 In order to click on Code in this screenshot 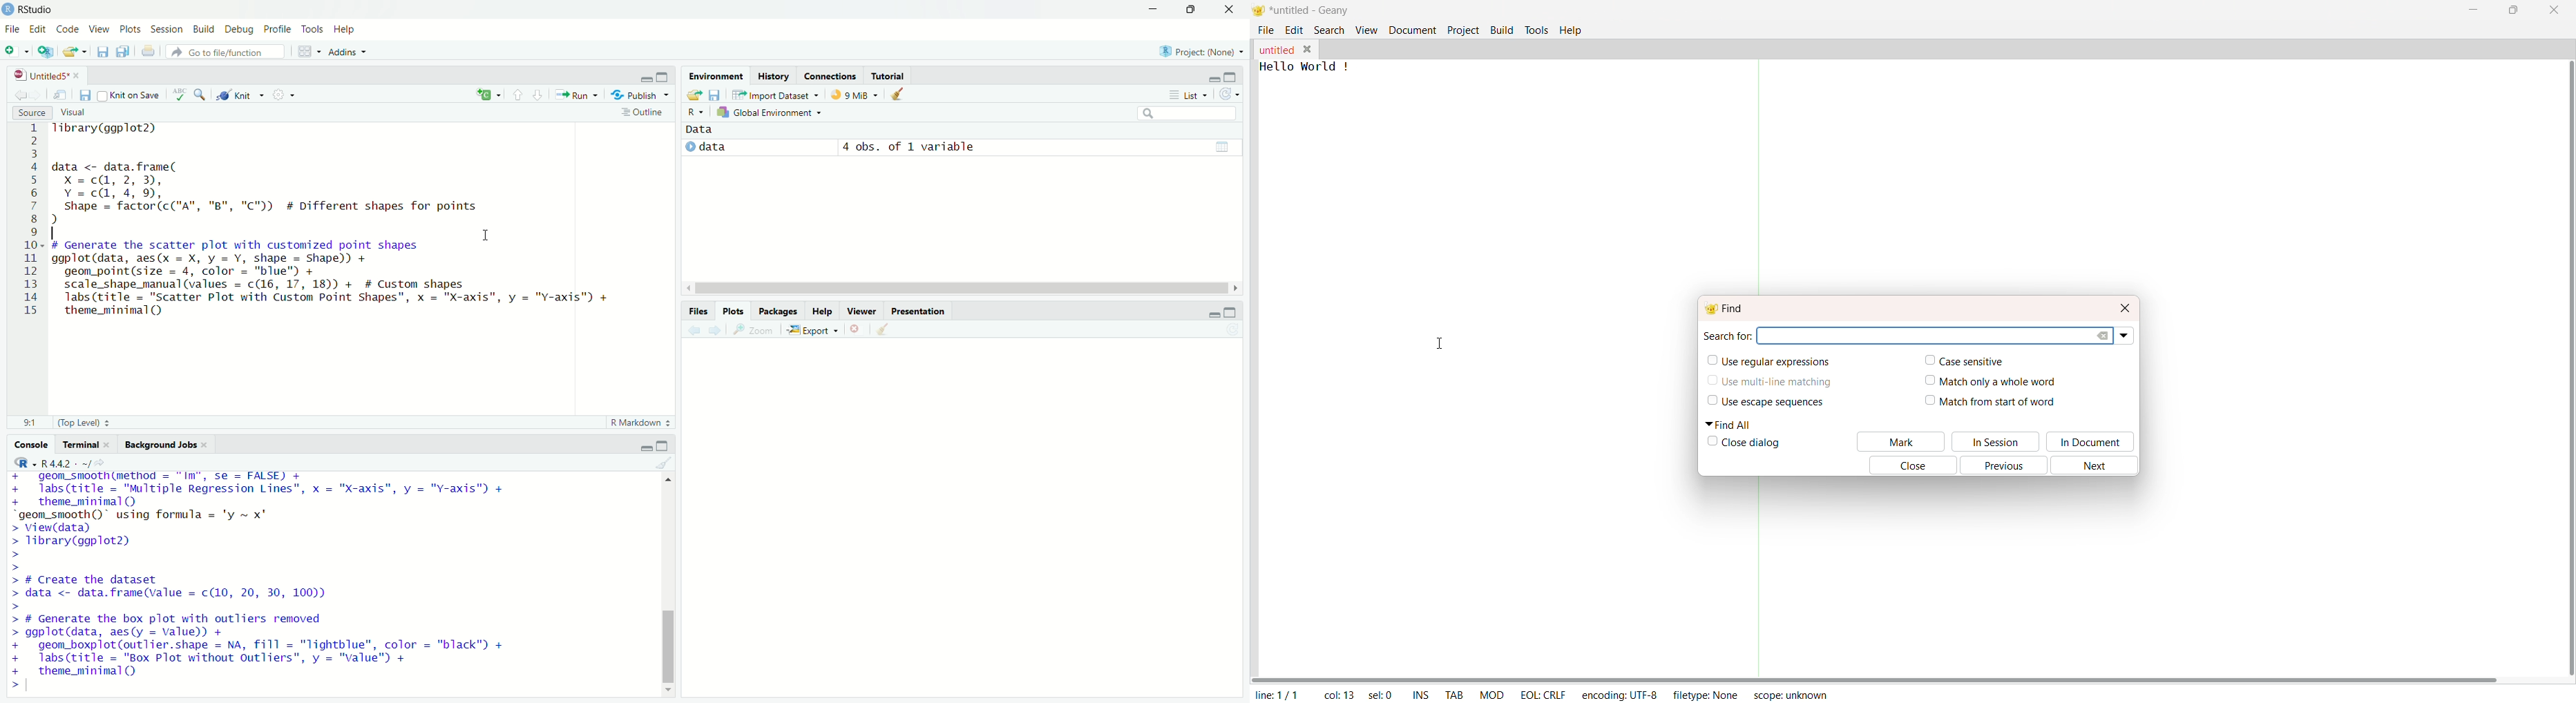, I will do `click(66, 28)`.